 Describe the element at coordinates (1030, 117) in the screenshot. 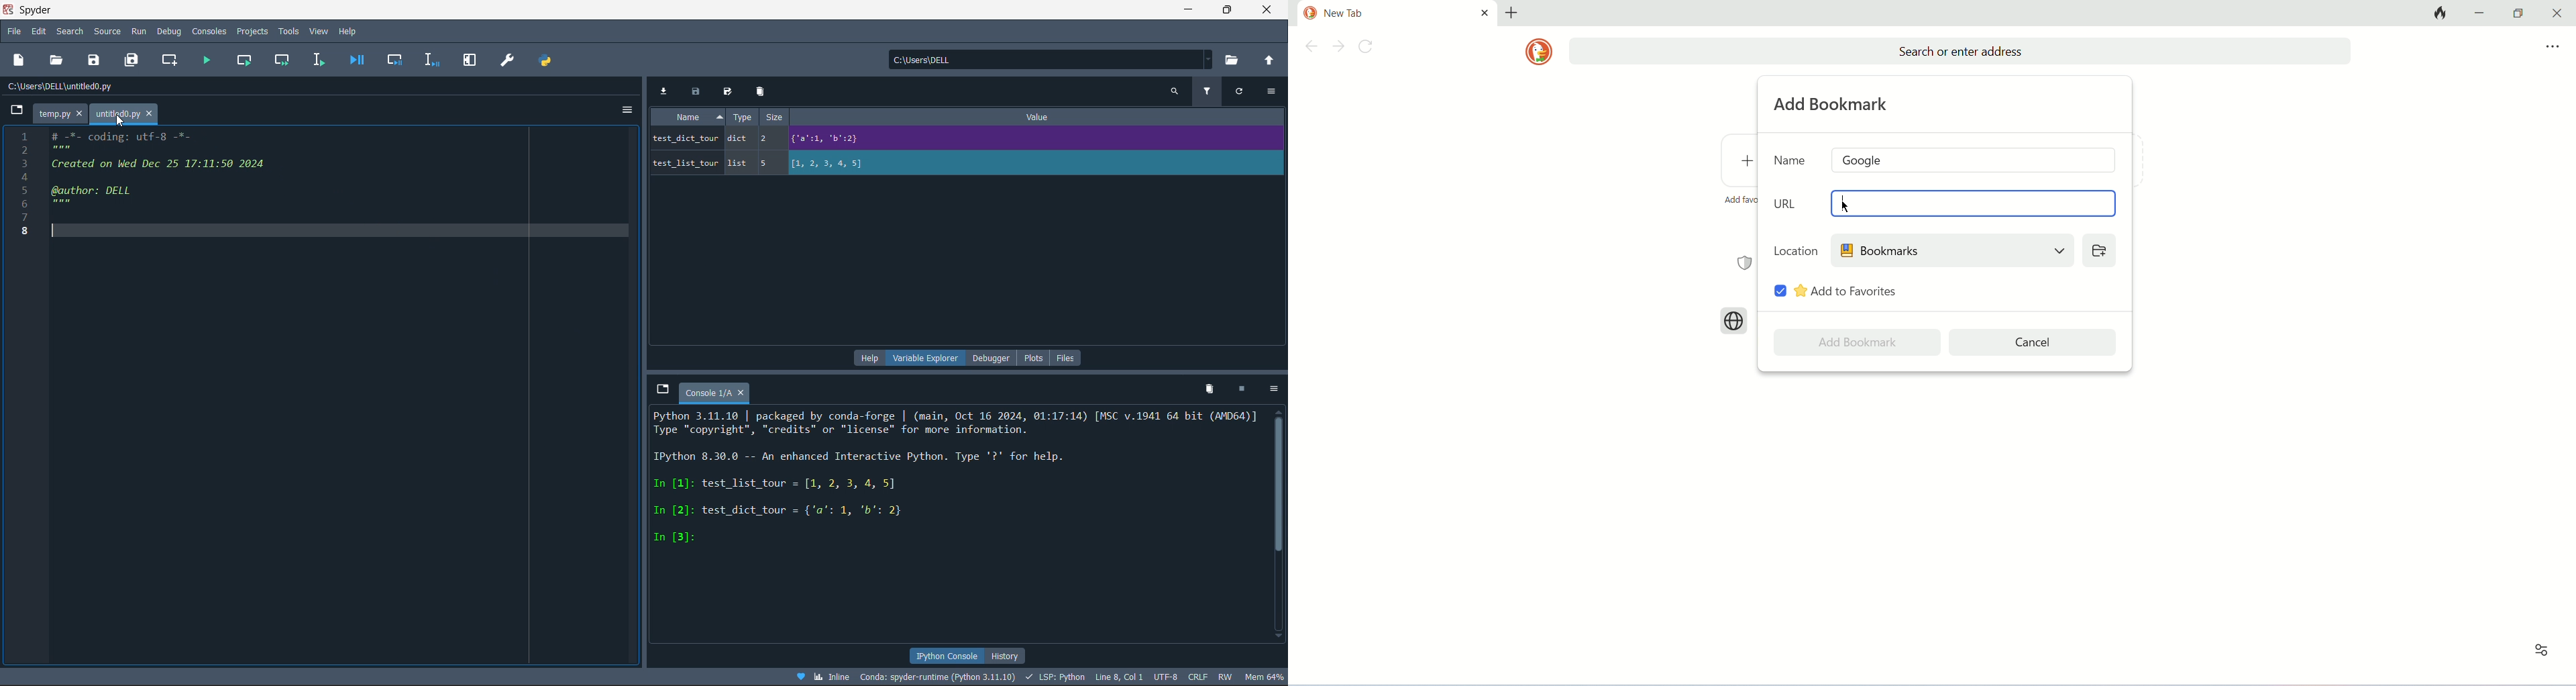

I see `Value` at that location.